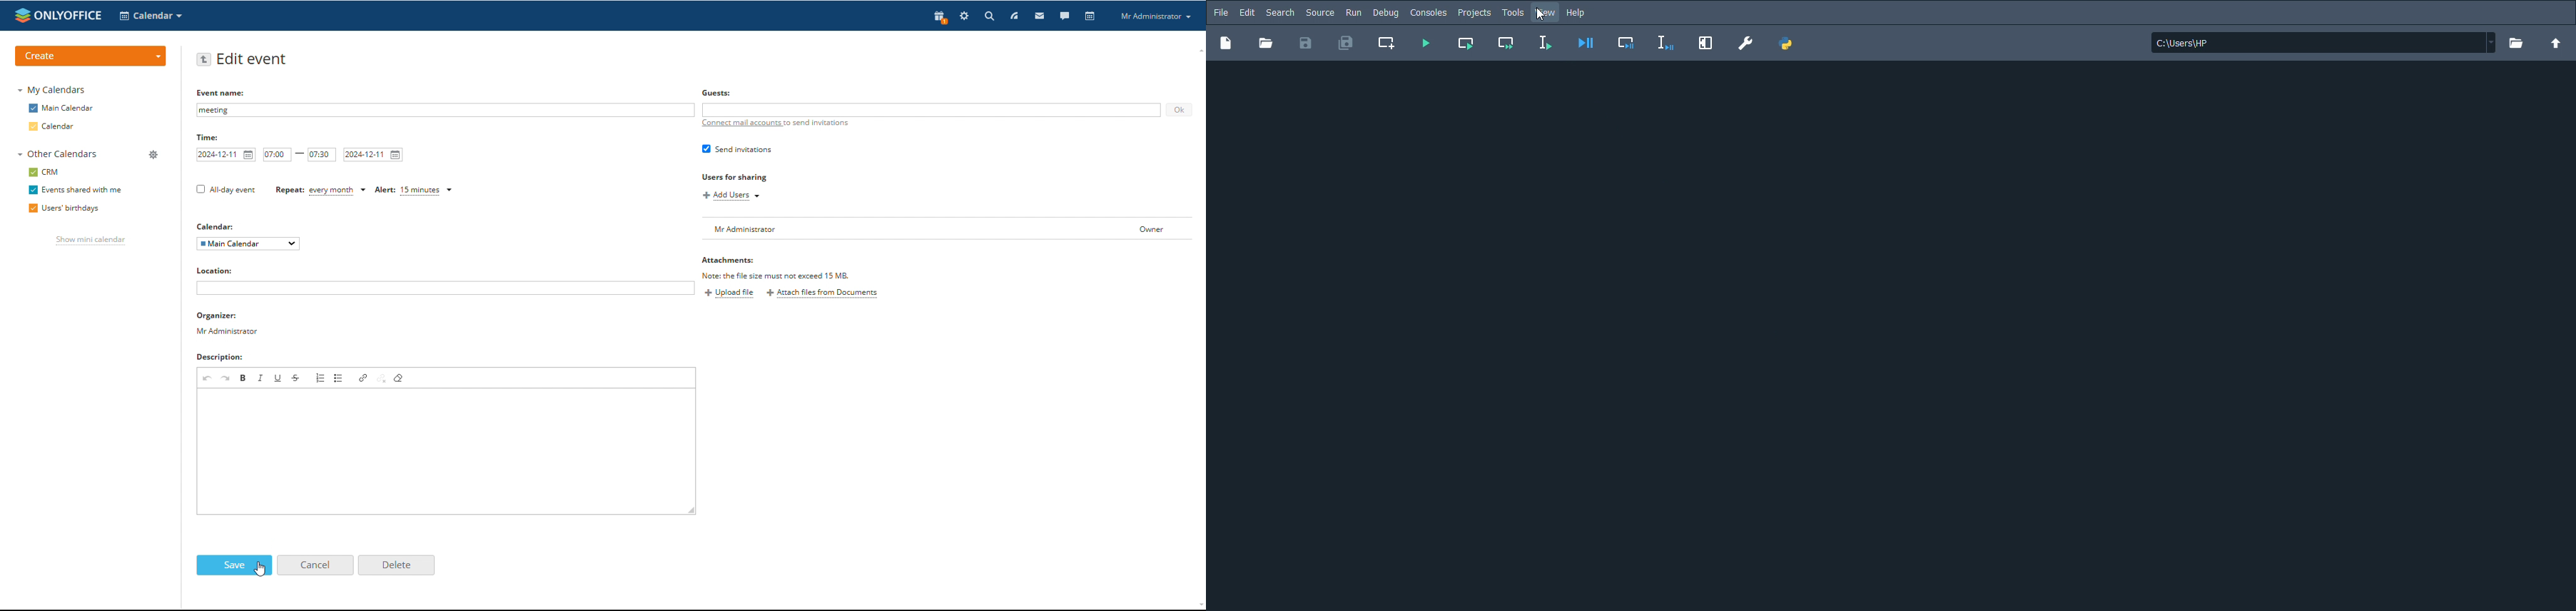 The width and height of the screenshot is (2576, 616). What do you see at coordinates (1306, 44) in the screenshot?
I see `Save files` at bounding box center [1306, 44].